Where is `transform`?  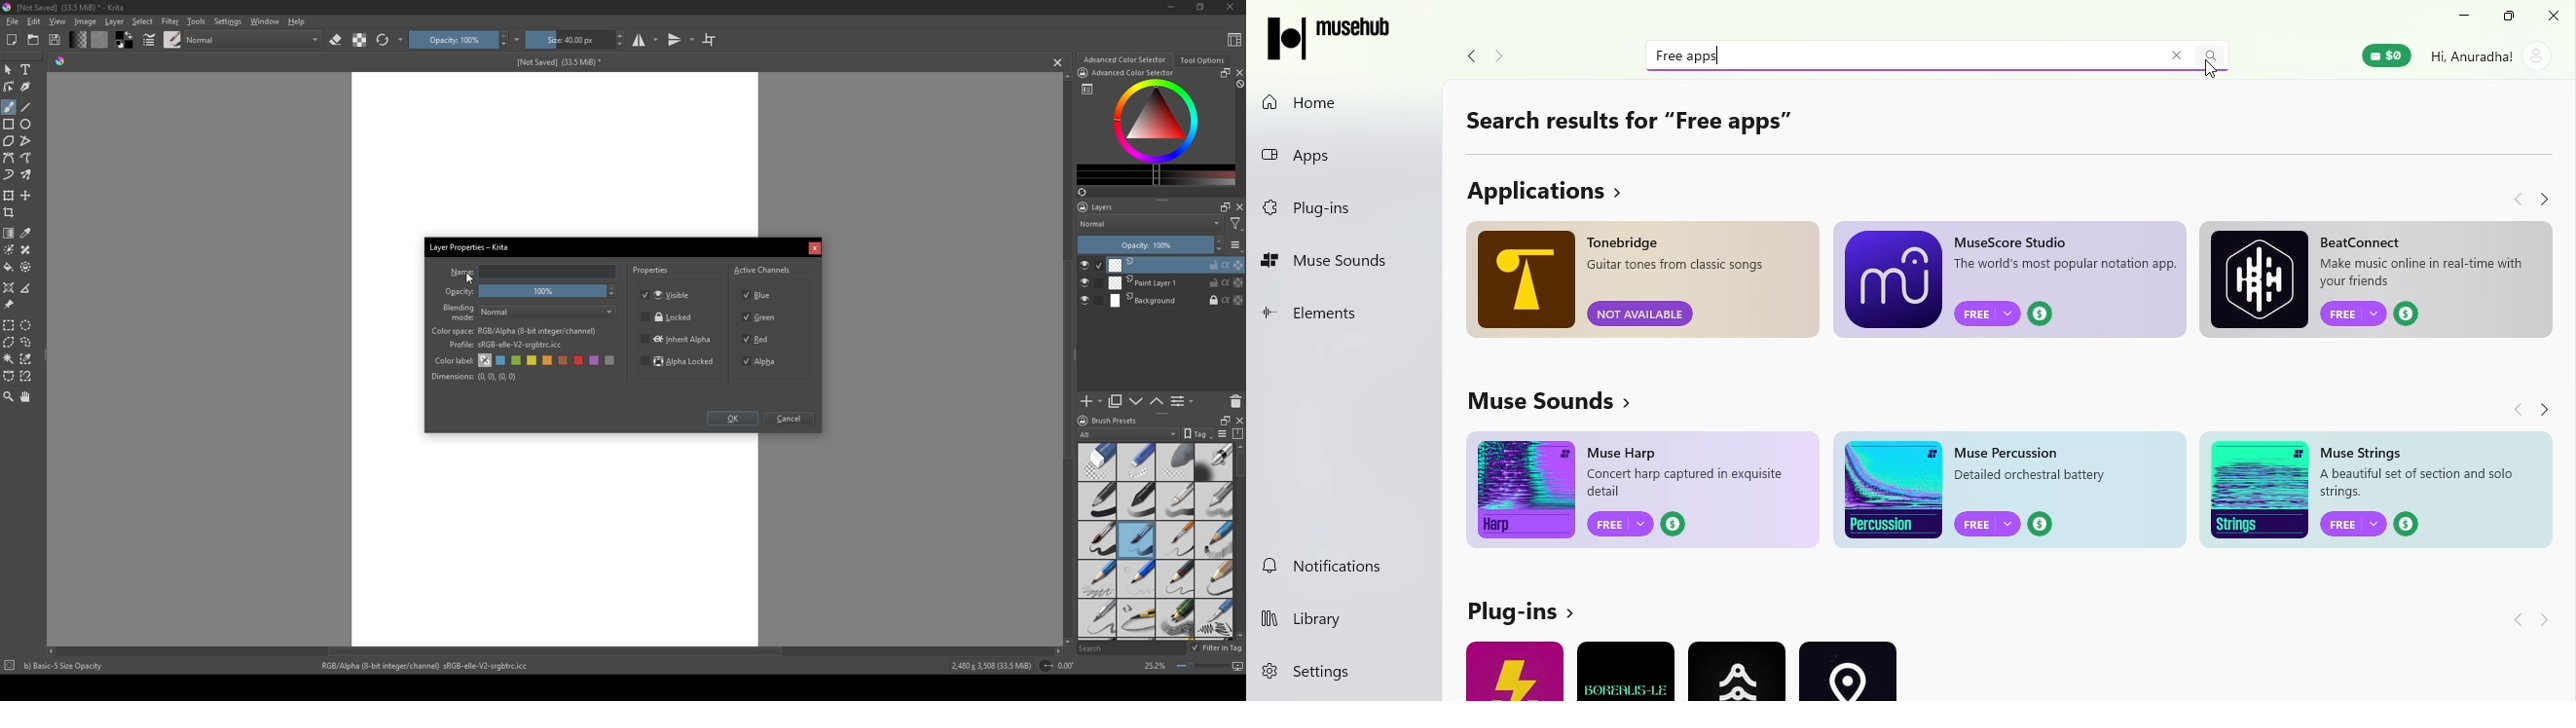 transform is located at coordinates (9, 195).